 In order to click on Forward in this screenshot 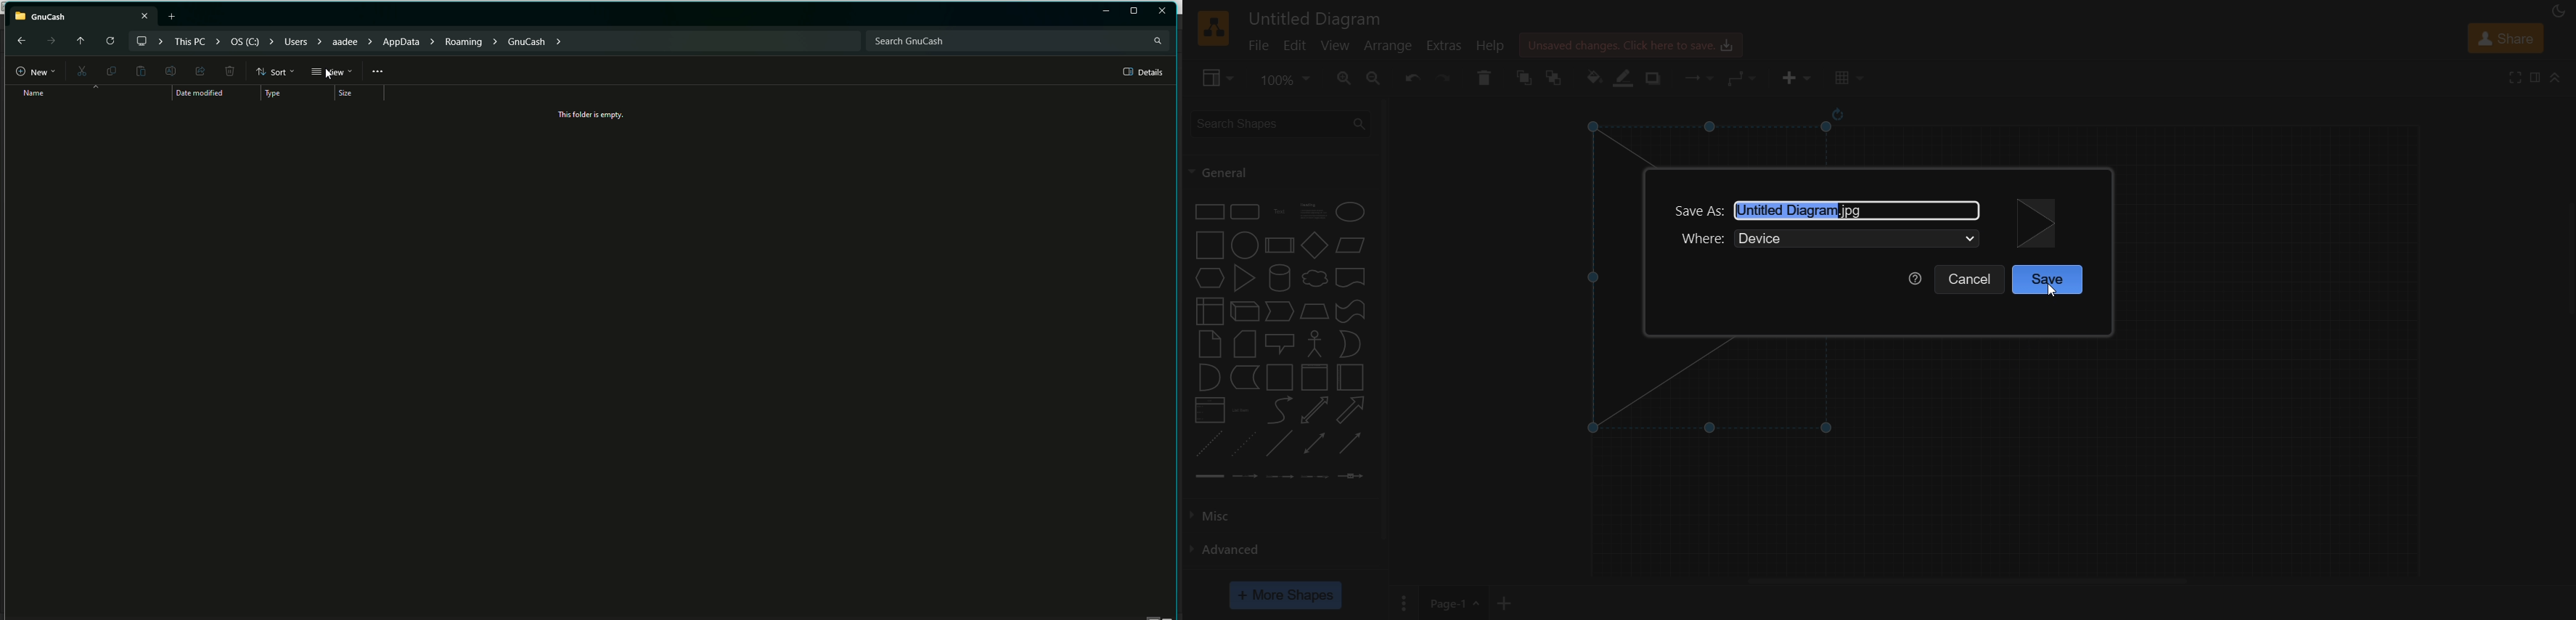, I will do `click(50, 41)`.